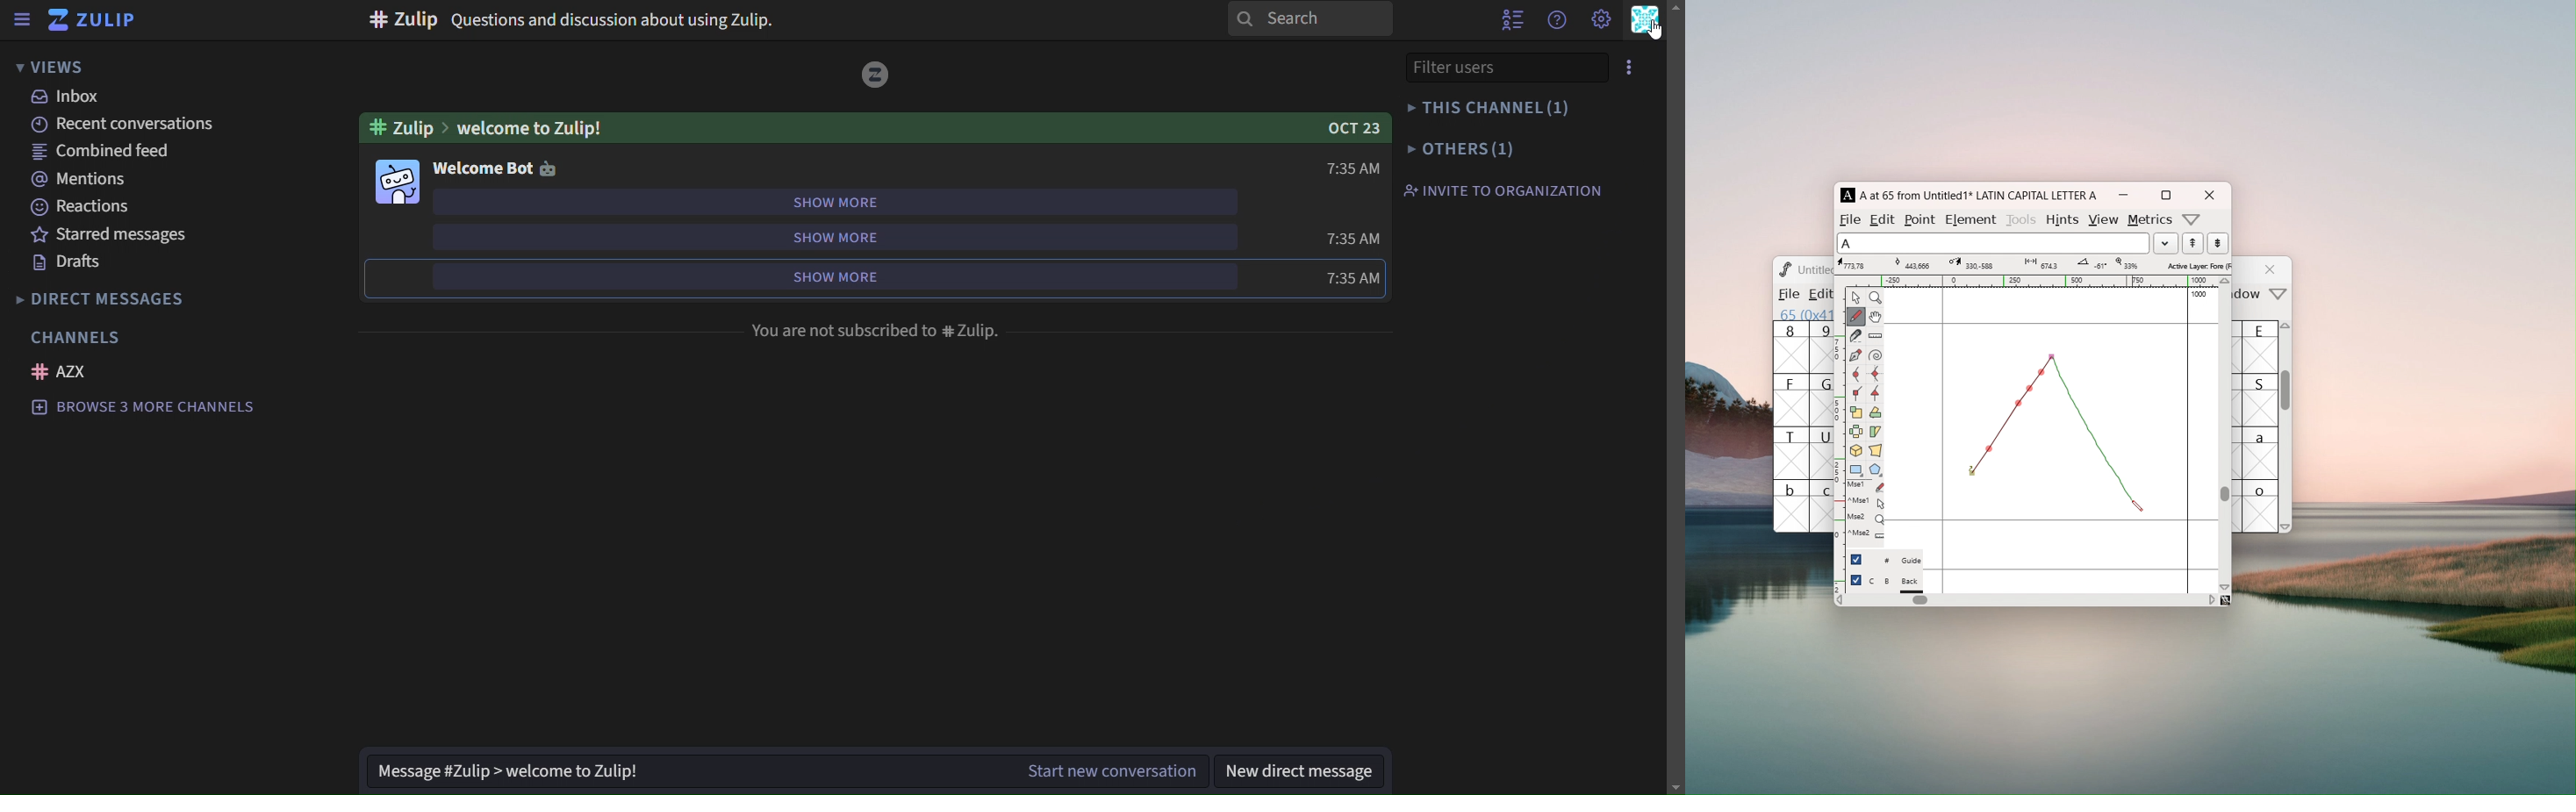 Image resolution: width=2576 pixels, height=812 pixels. What do you see at coordinates (2249, 294) in the screenshot?
I see `window` at bounding box center [2249, 294].